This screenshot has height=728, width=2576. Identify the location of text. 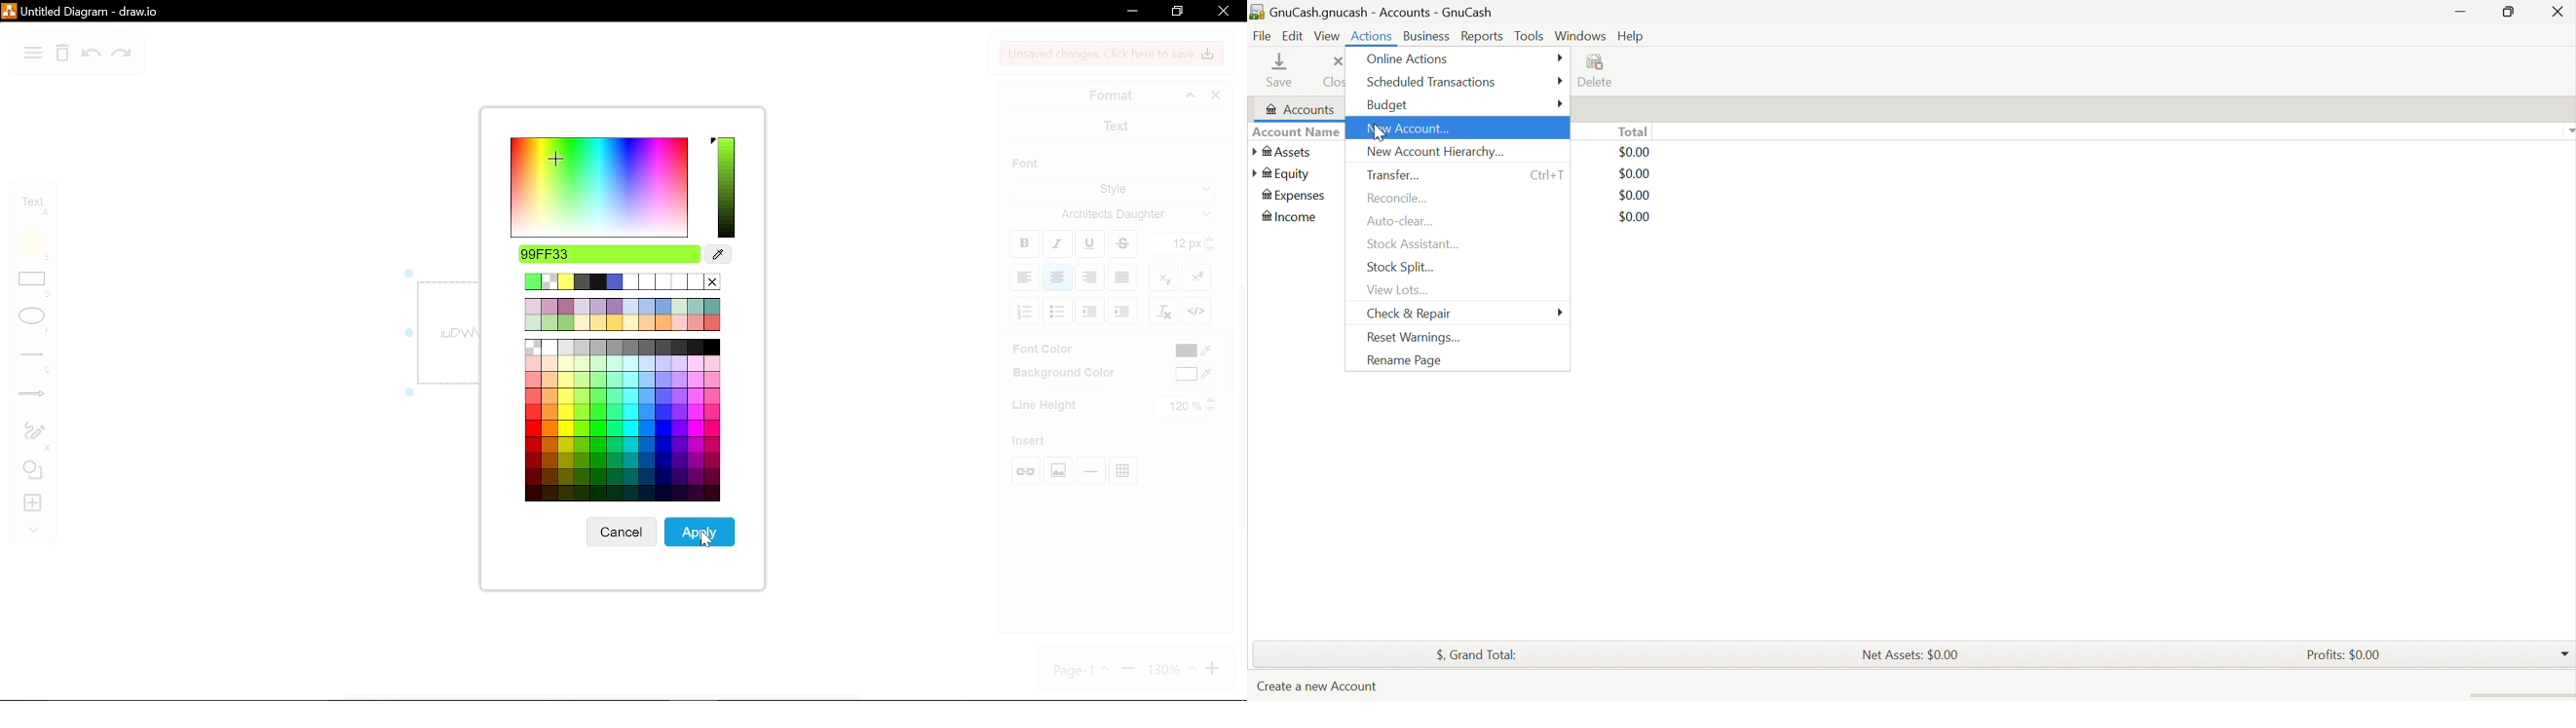
(29, 201).